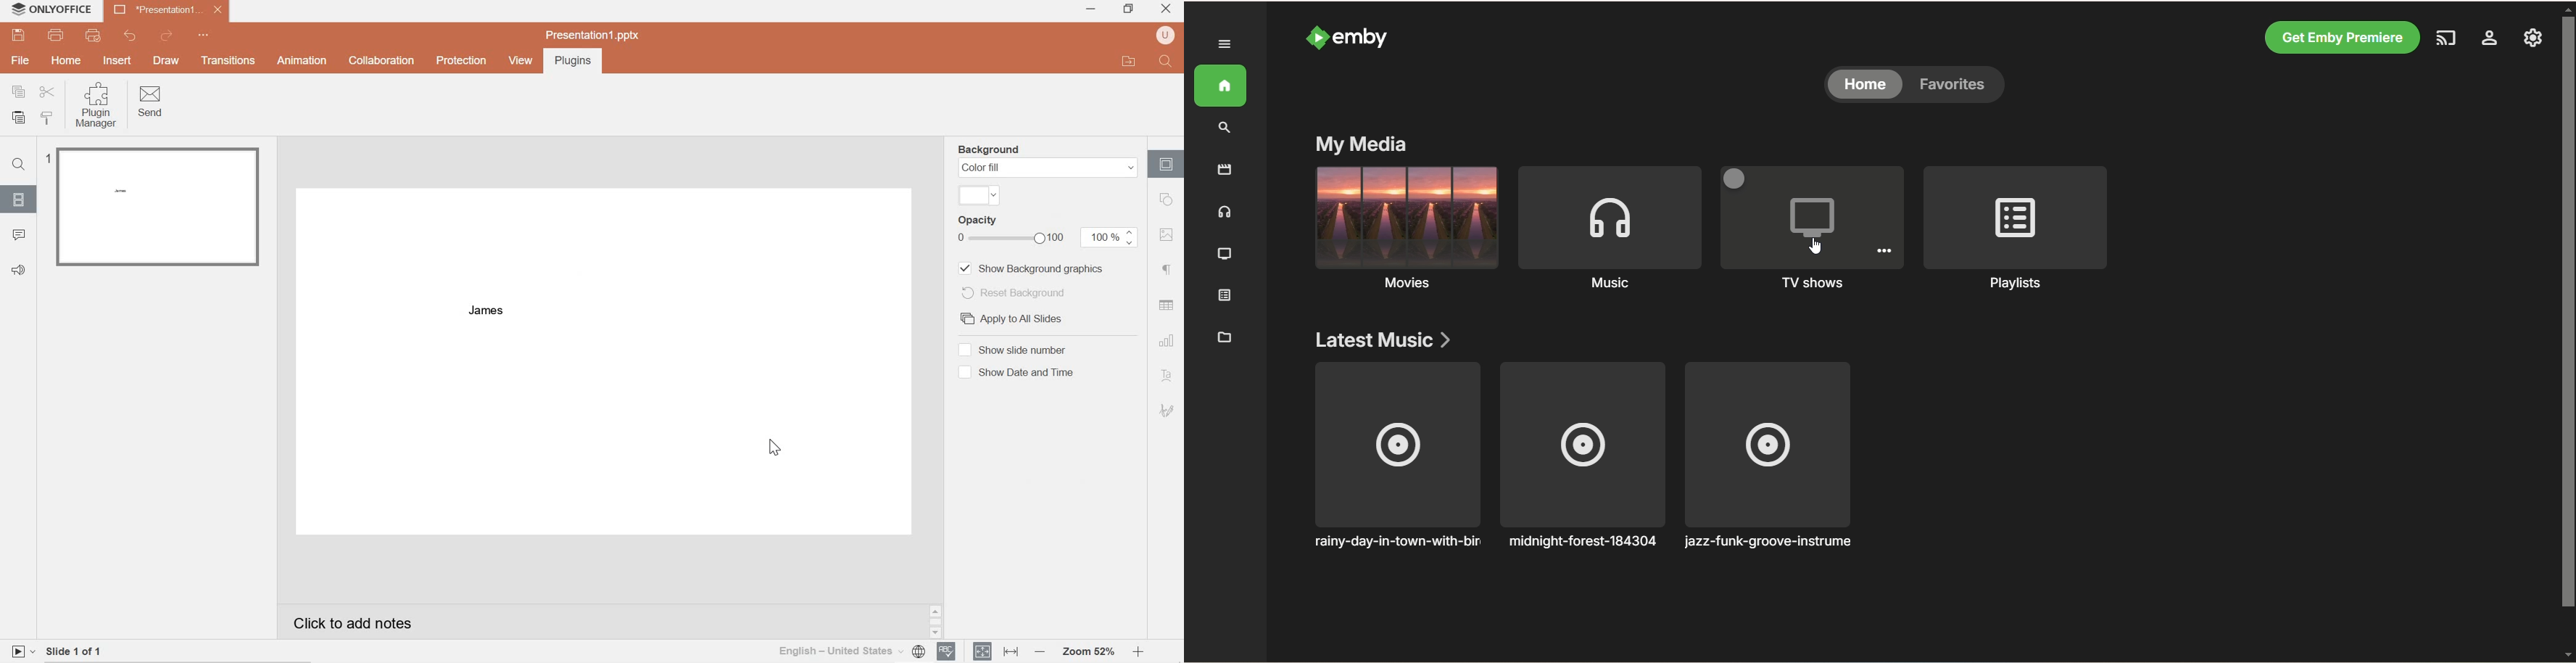 Image resolution: width=2576 pixels, height=672 pixels. I want to click on Apply to all slides, so click(1013, 319).